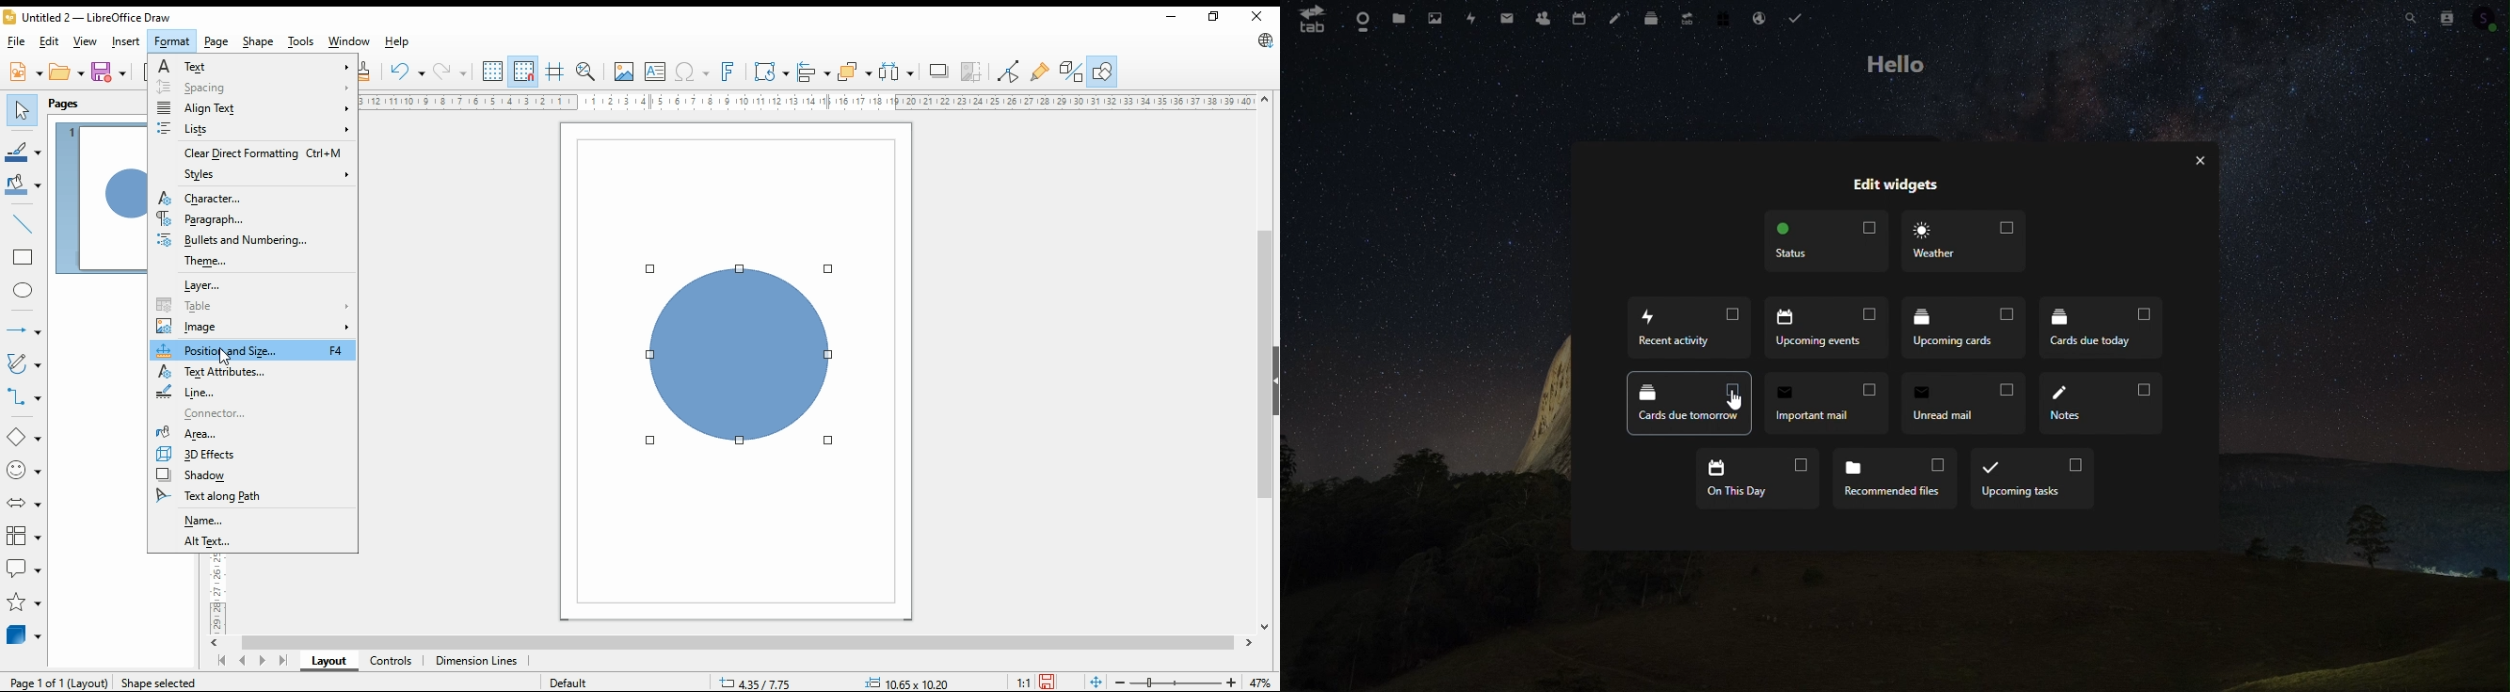  I want to click on window, so click(349, 41).